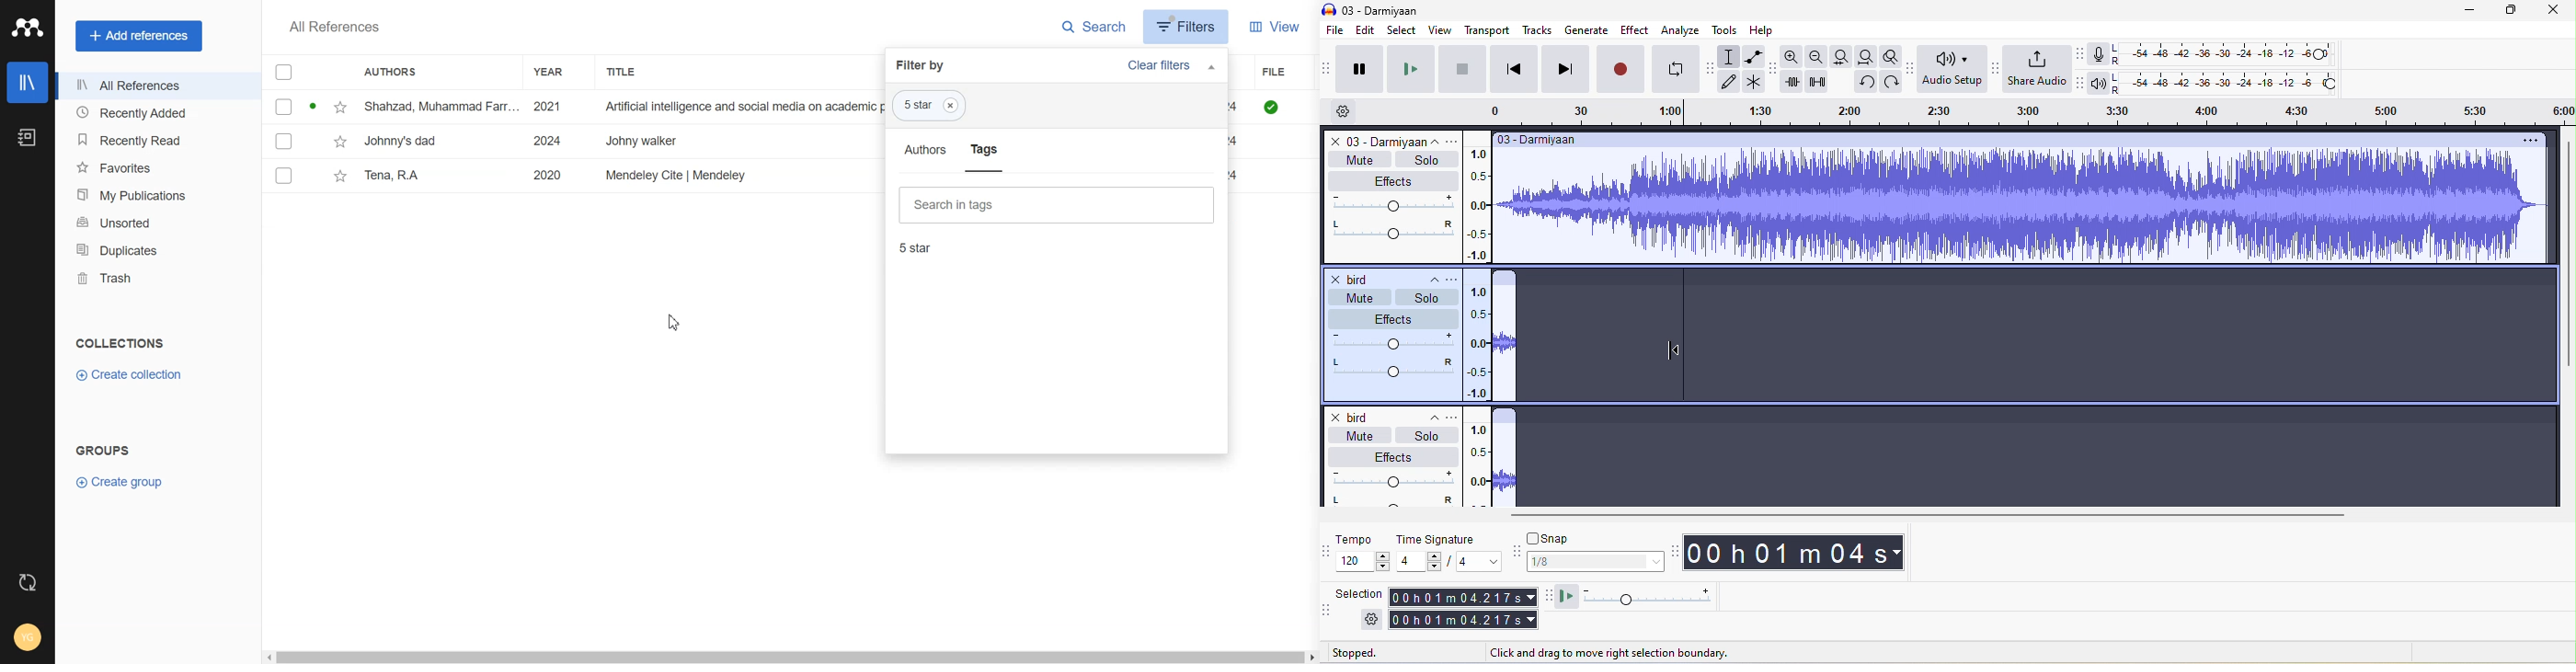 The height and width of the screenshot is (672, 2576). Describe the element at coordinates (1336, 30) in the screenshot. I see `file` at that location.